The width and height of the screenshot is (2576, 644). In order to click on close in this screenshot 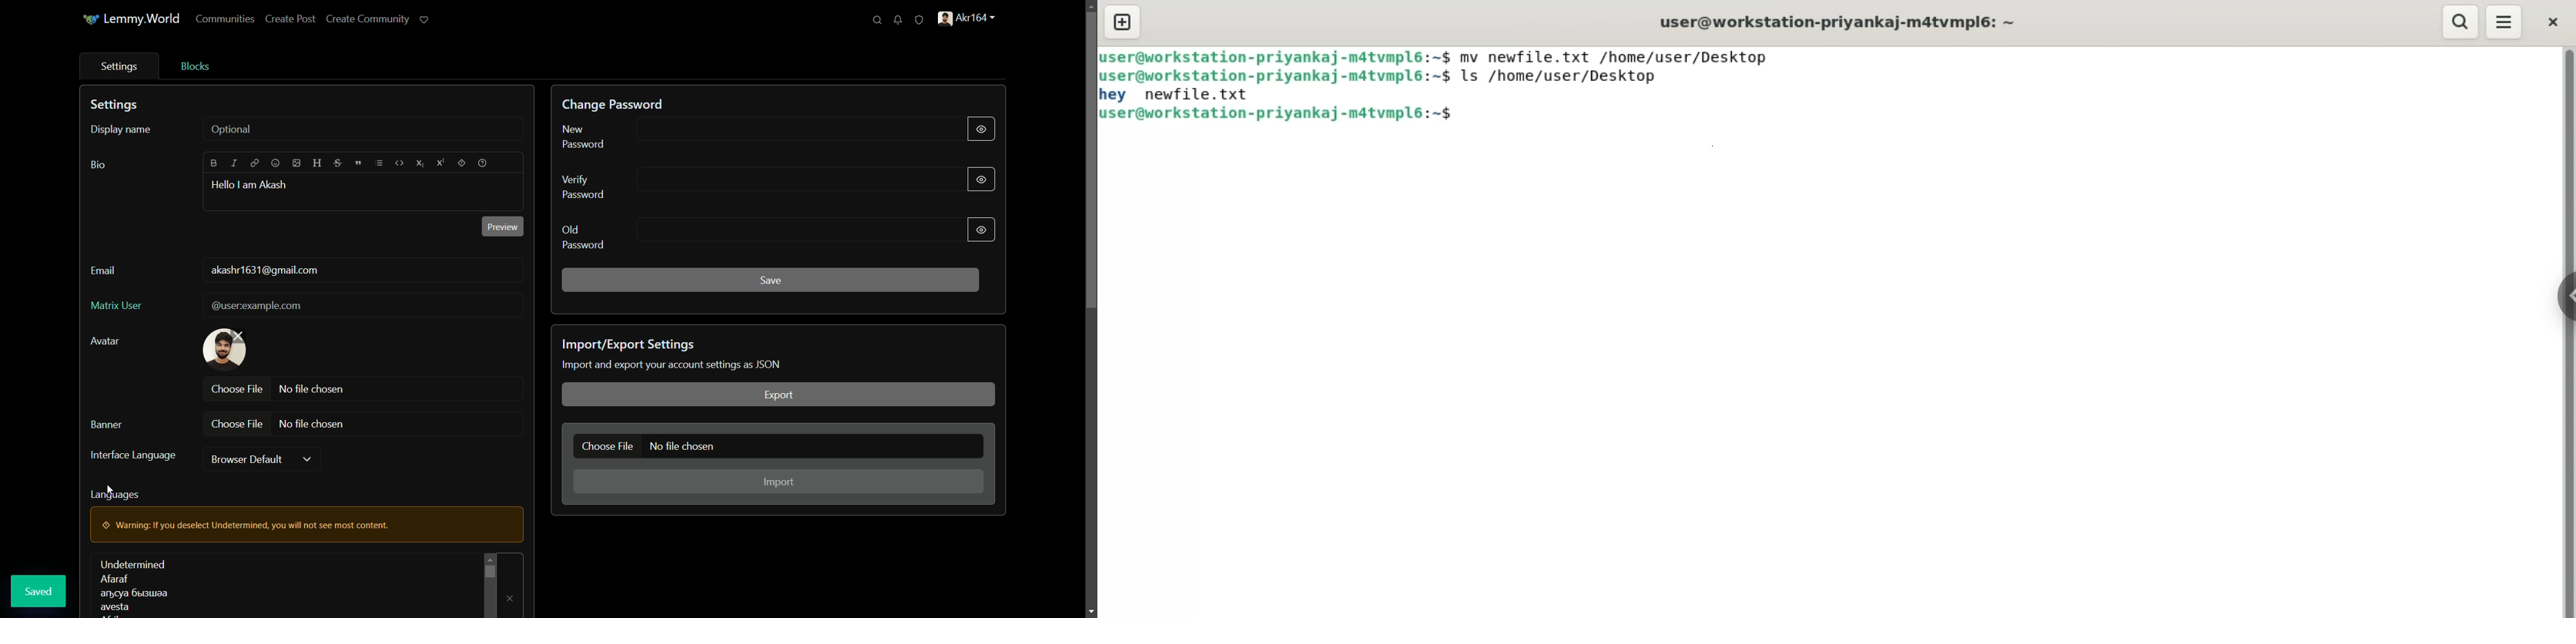, I will do `click(2554, 24)`.